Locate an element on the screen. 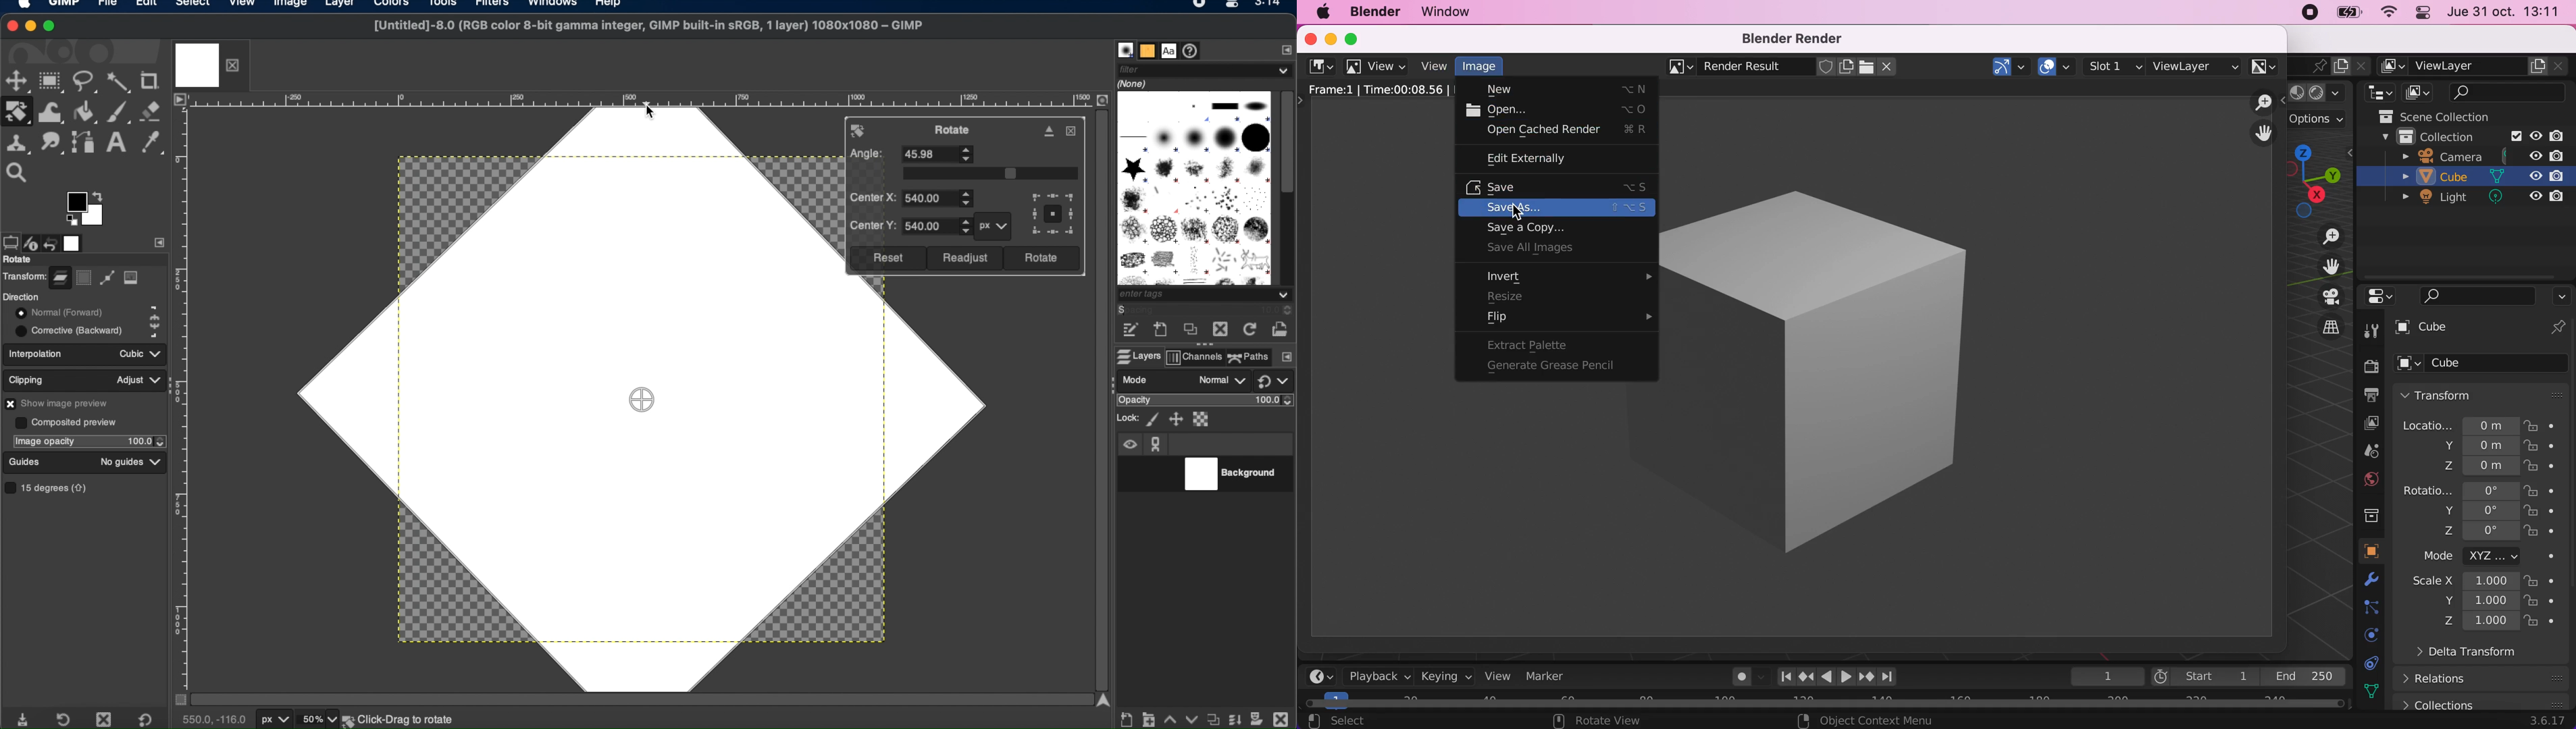  paths is located at coordinates (1249, 356).